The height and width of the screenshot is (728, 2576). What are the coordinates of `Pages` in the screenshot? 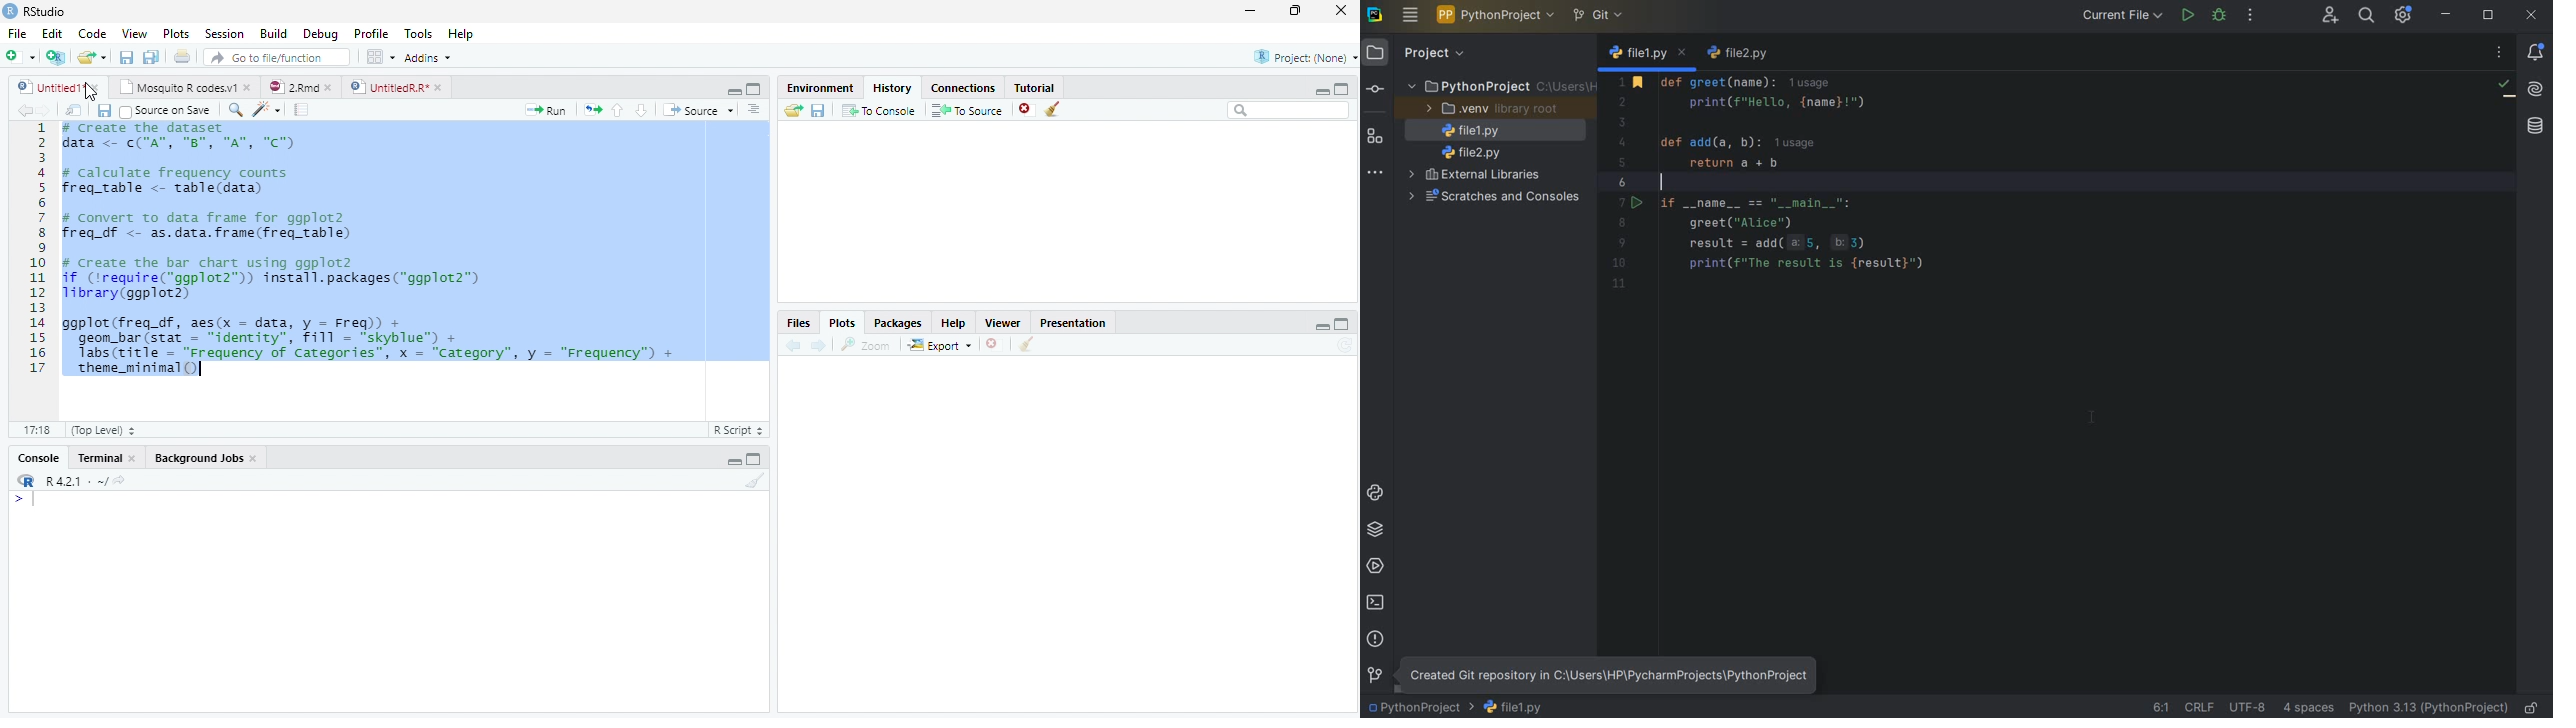 It's located at (593, 110).